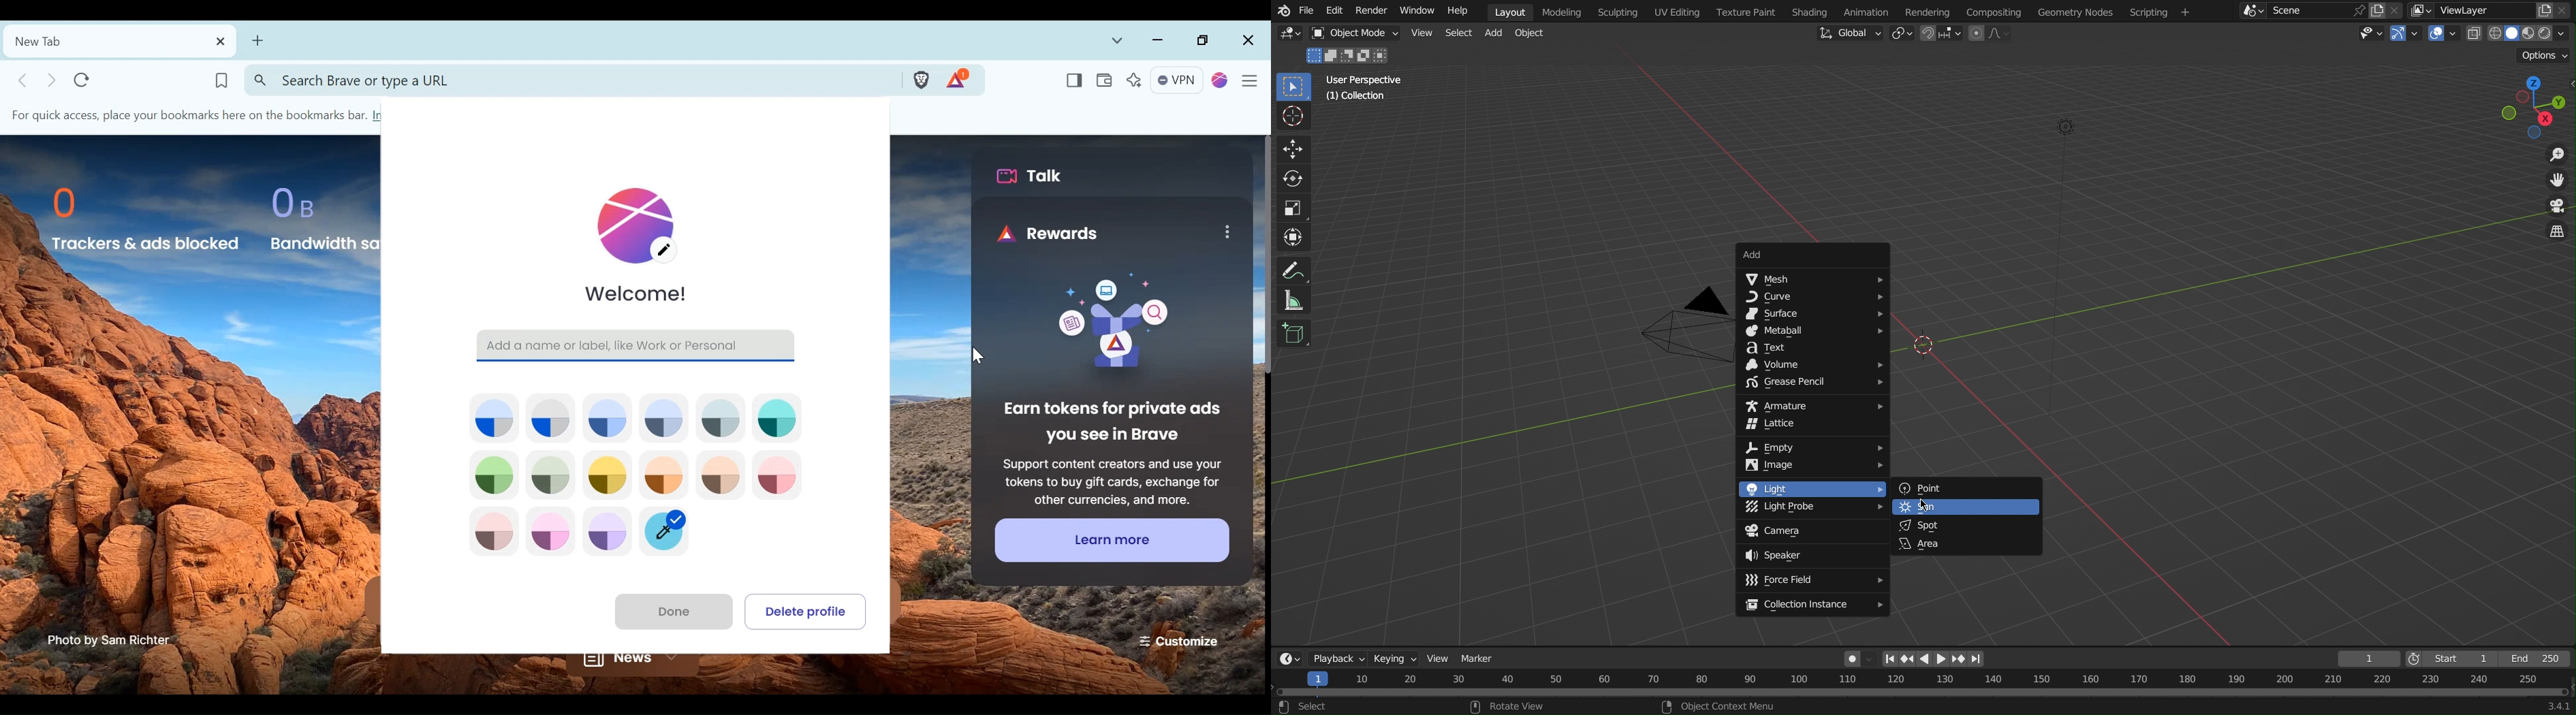 Image resolution: width=2576 pixels, height=728 pixels. I want to click on Select Box, so click(1295, 88).